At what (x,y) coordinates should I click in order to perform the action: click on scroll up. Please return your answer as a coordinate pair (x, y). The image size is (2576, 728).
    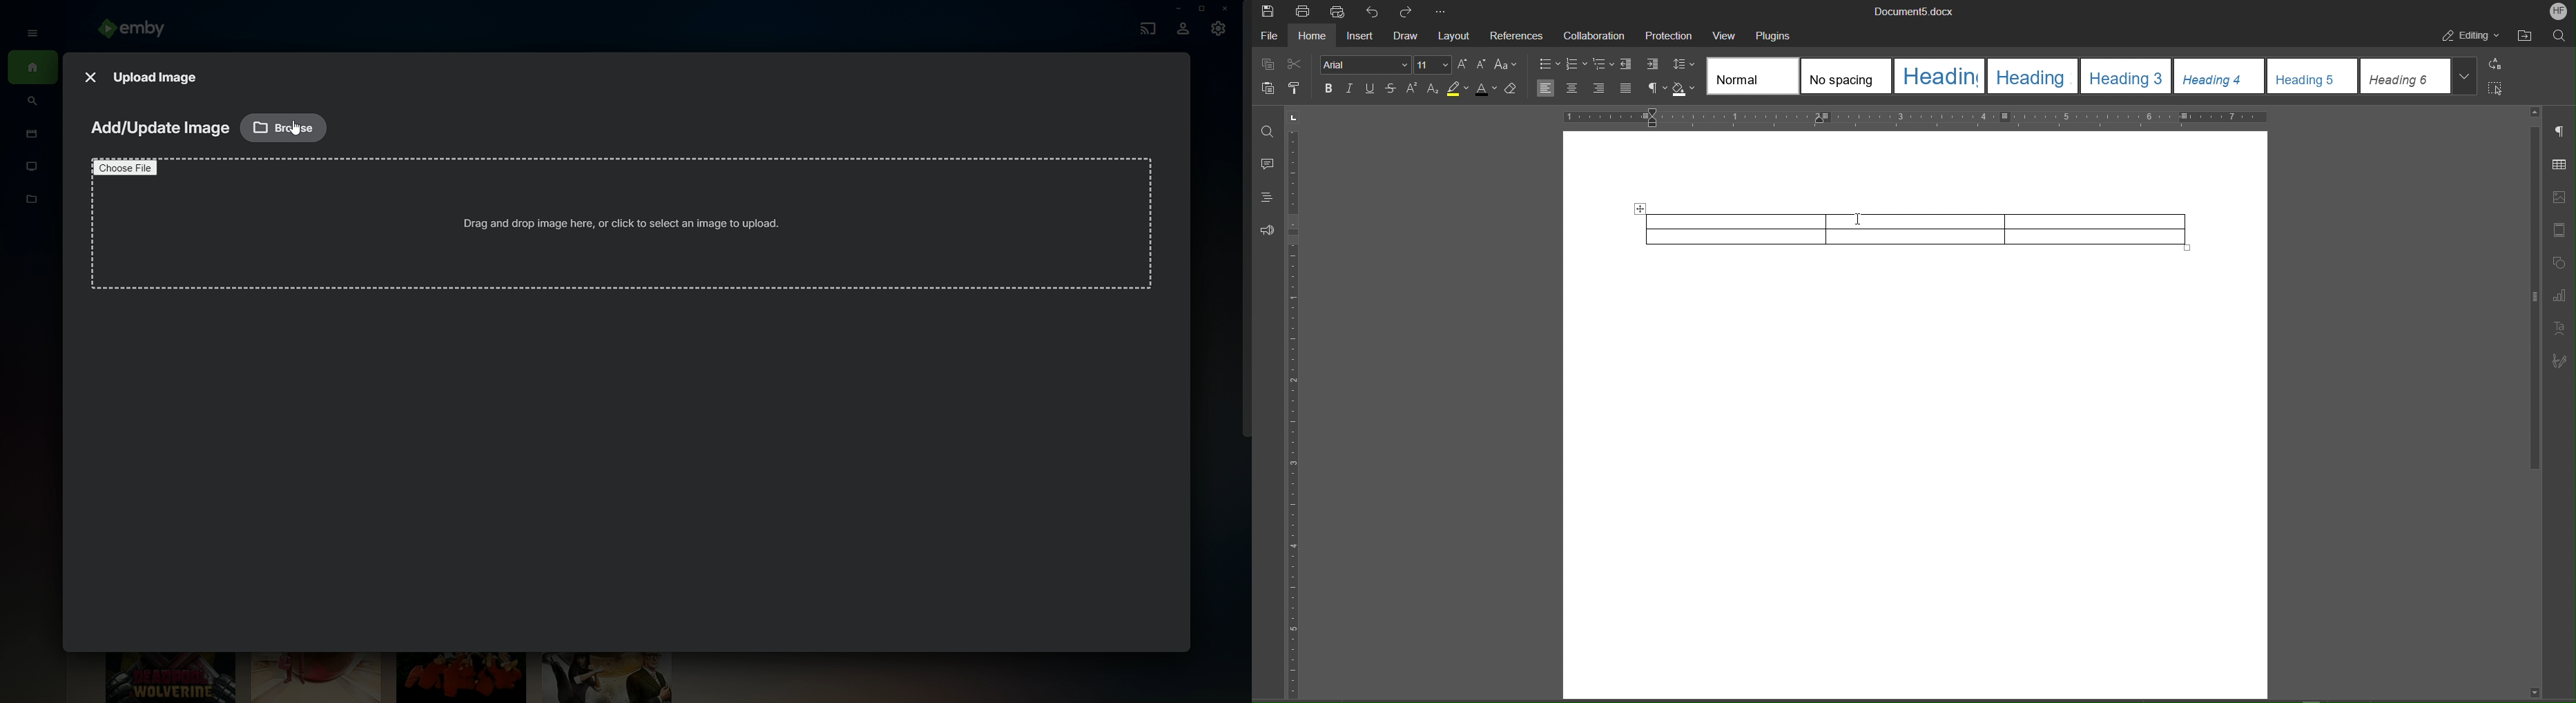
    Looking at the image, I should click on (2535, 112).